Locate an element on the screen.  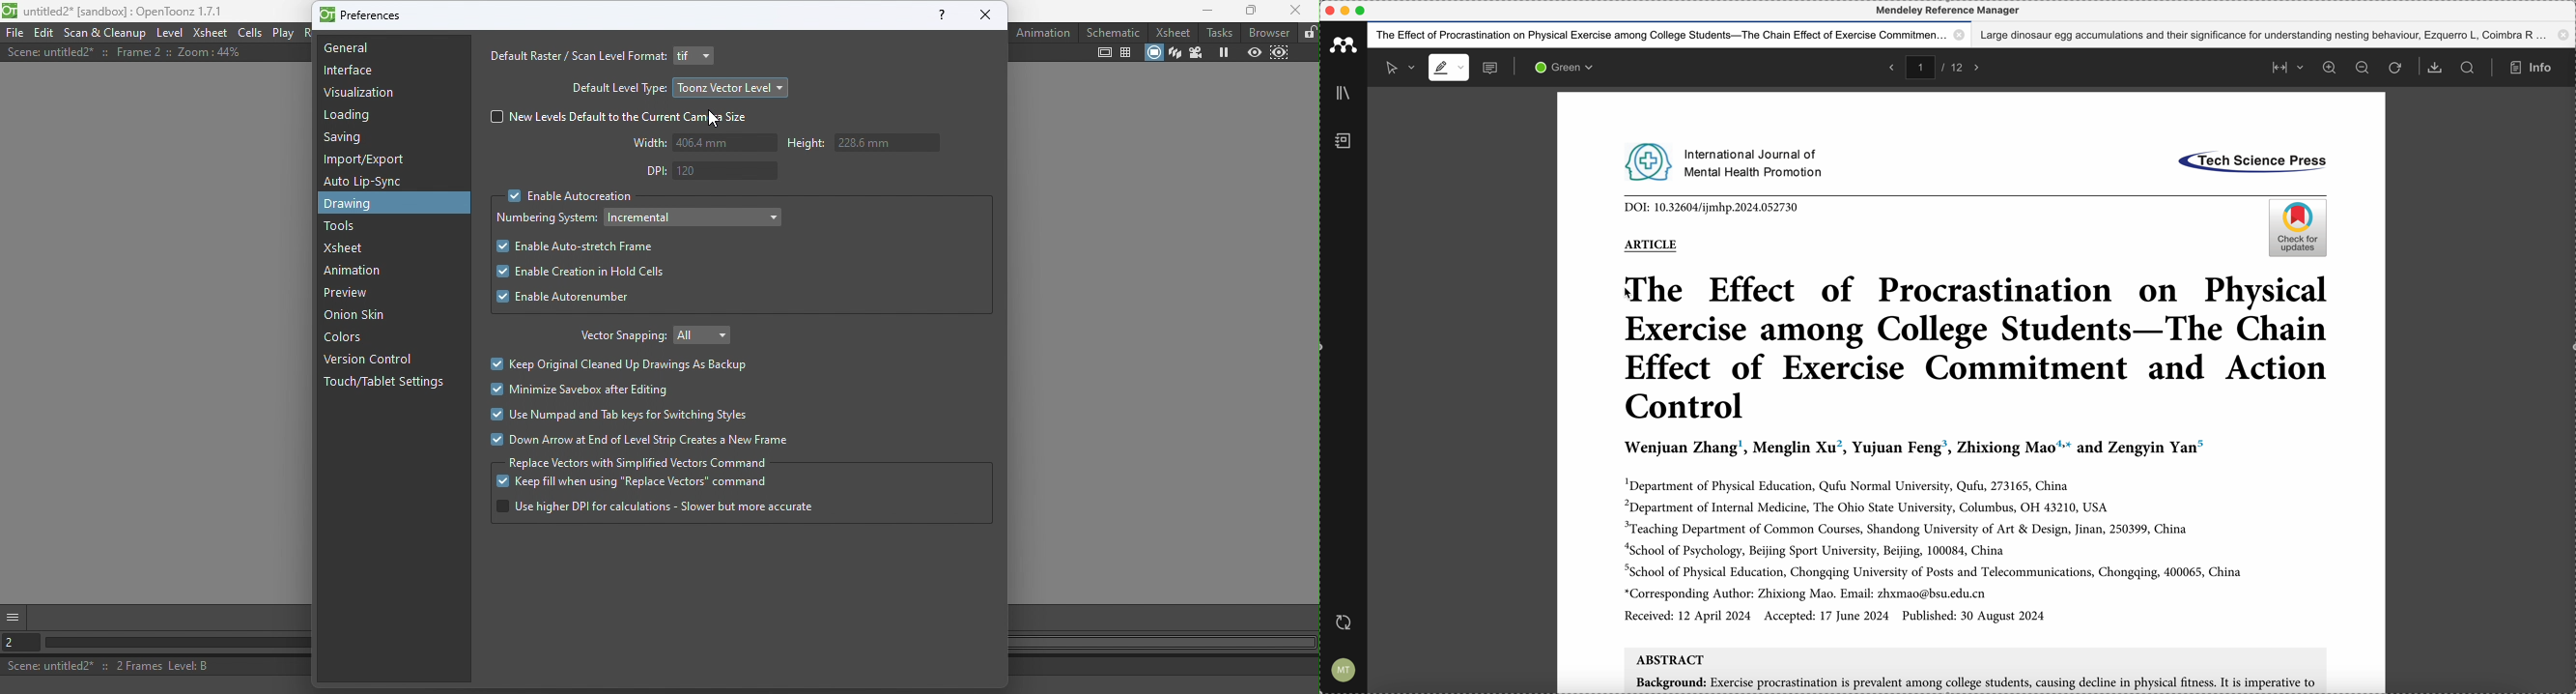
Preferences is located at coordinates (363, 14).